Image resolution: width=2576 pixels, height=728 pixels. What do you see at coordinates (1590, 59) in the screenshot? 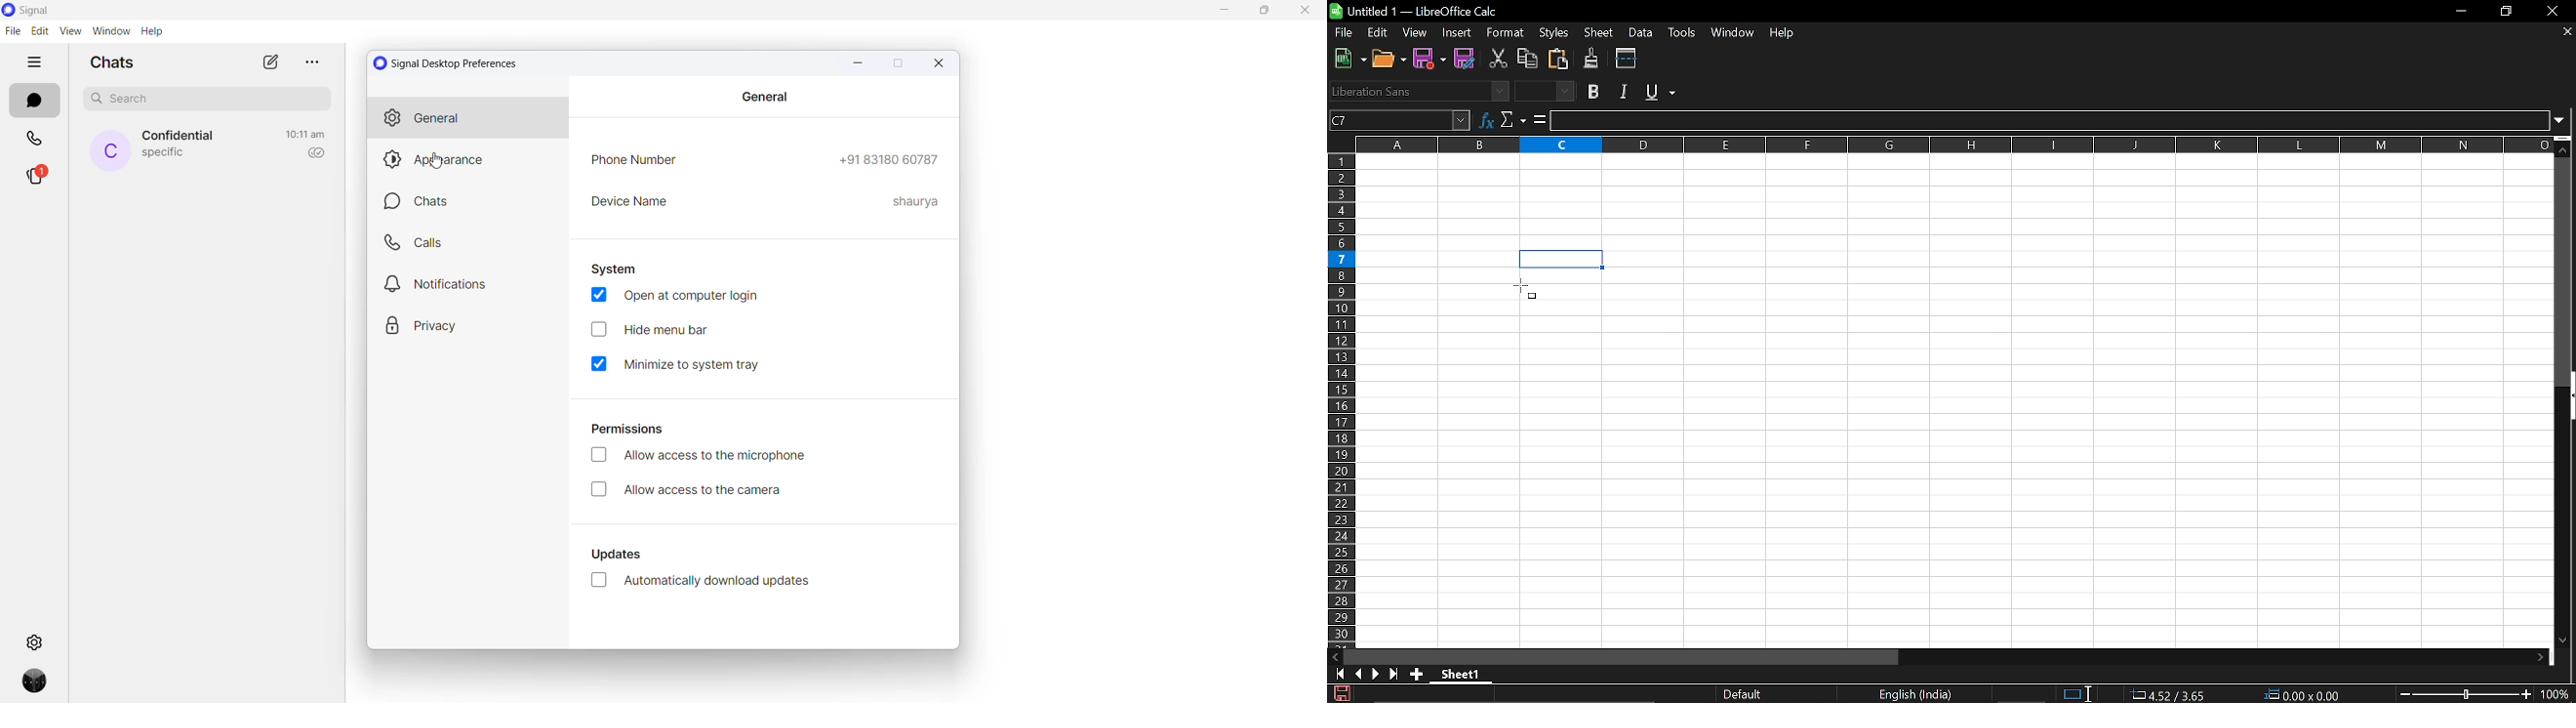
I see `Clone formating` at bounding box center [1590, 59].